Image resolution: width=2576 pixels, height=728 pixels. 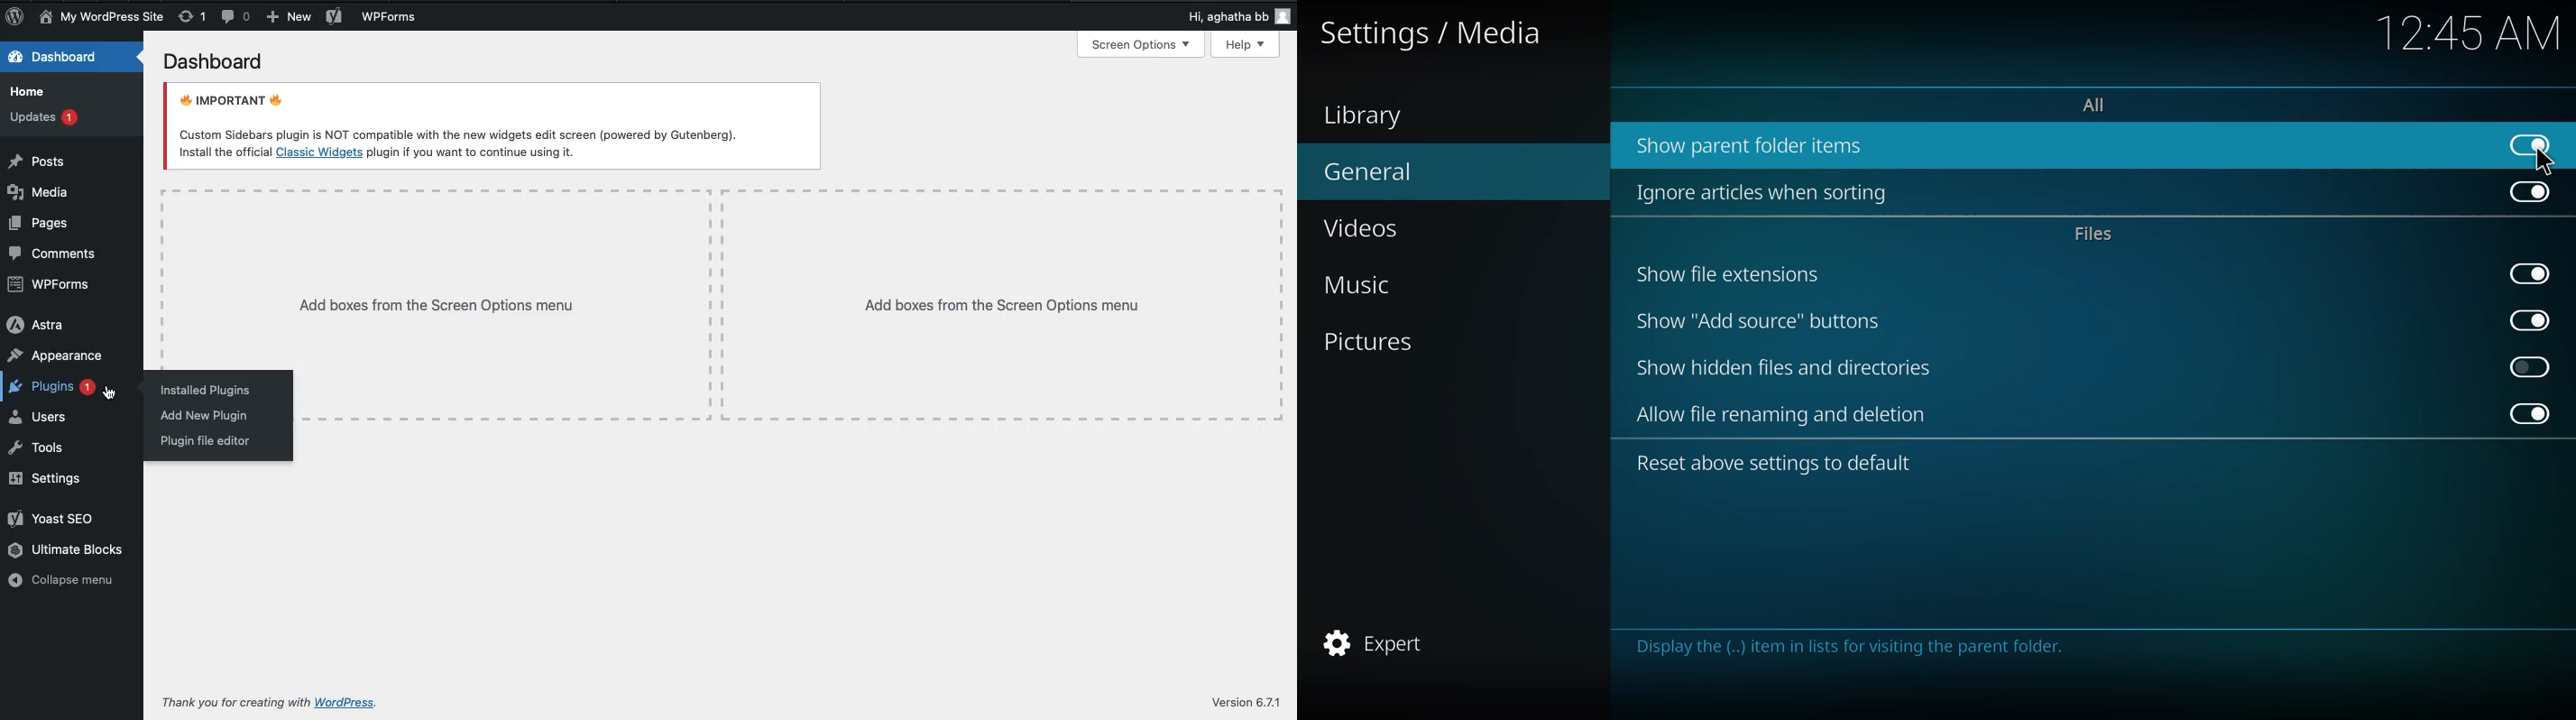 I want to click on WPForms, so click(x=391, y=18).